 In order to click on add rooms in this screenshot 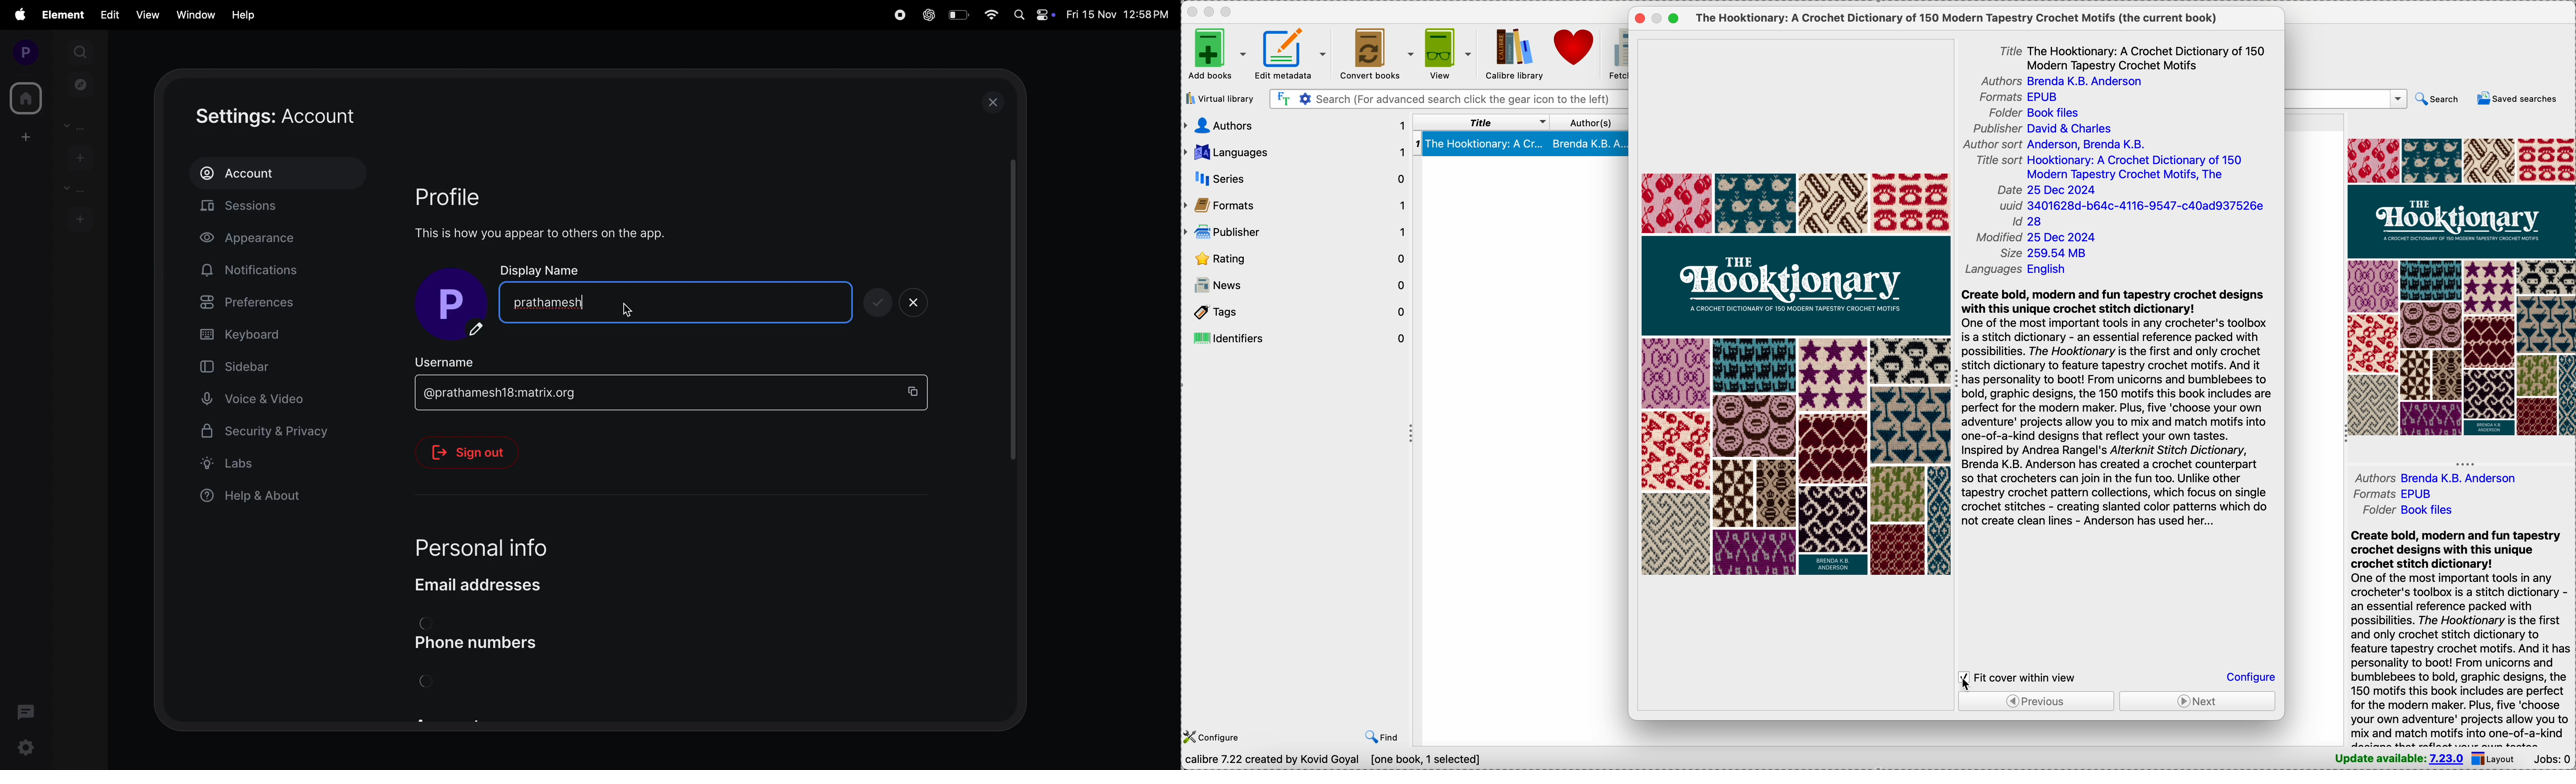, I will do `click(80, 218)`.